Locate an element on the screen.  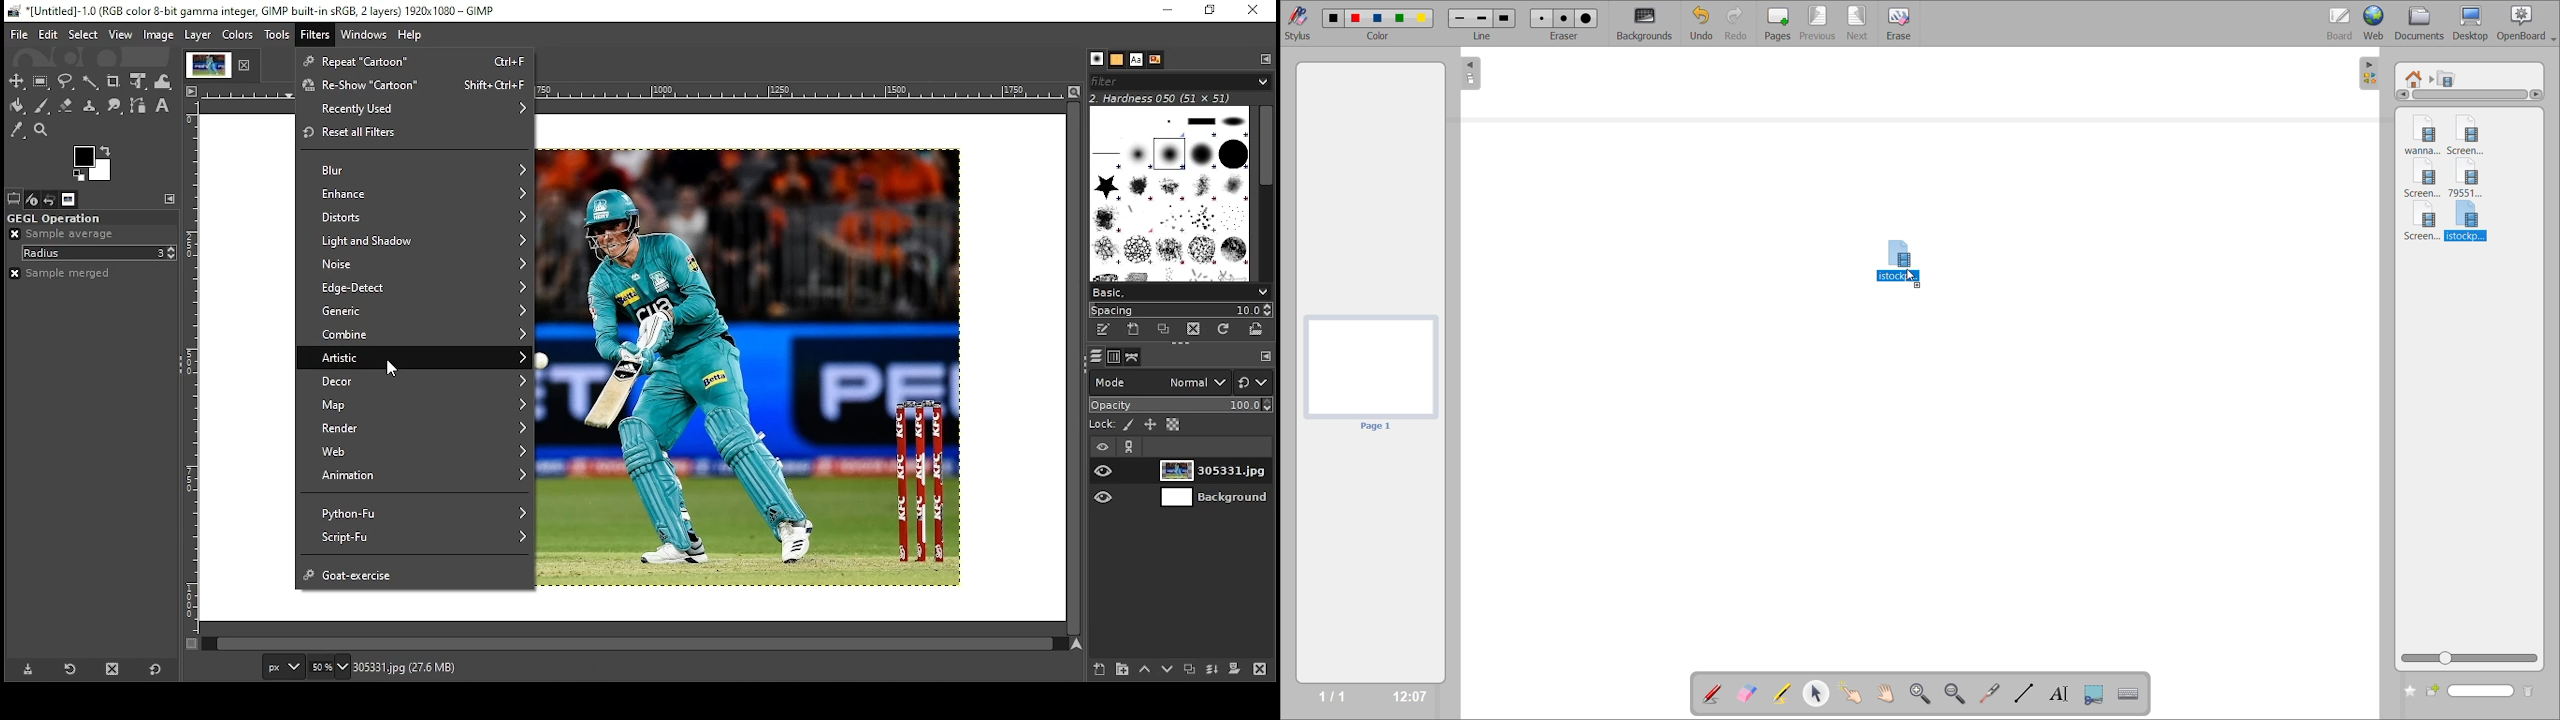
layers is located at coordinates (1097, 357).